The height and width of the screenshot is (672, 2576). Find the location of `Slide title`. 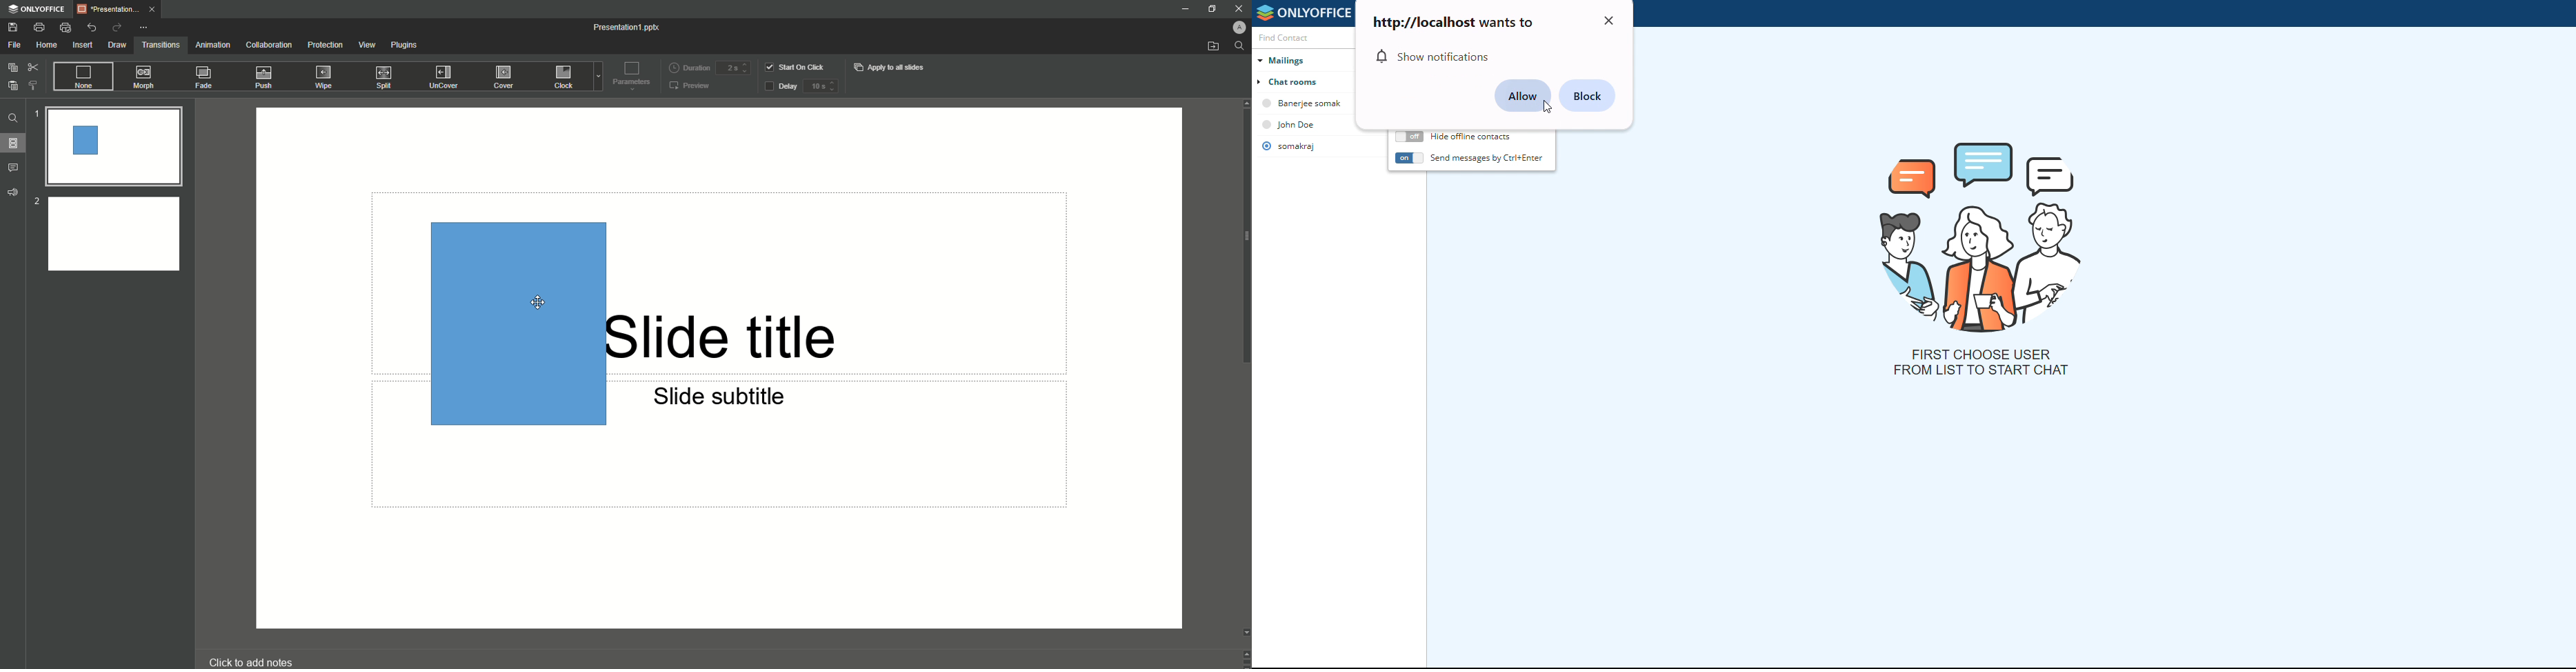

Slide title is located at coordinates (726, 335).